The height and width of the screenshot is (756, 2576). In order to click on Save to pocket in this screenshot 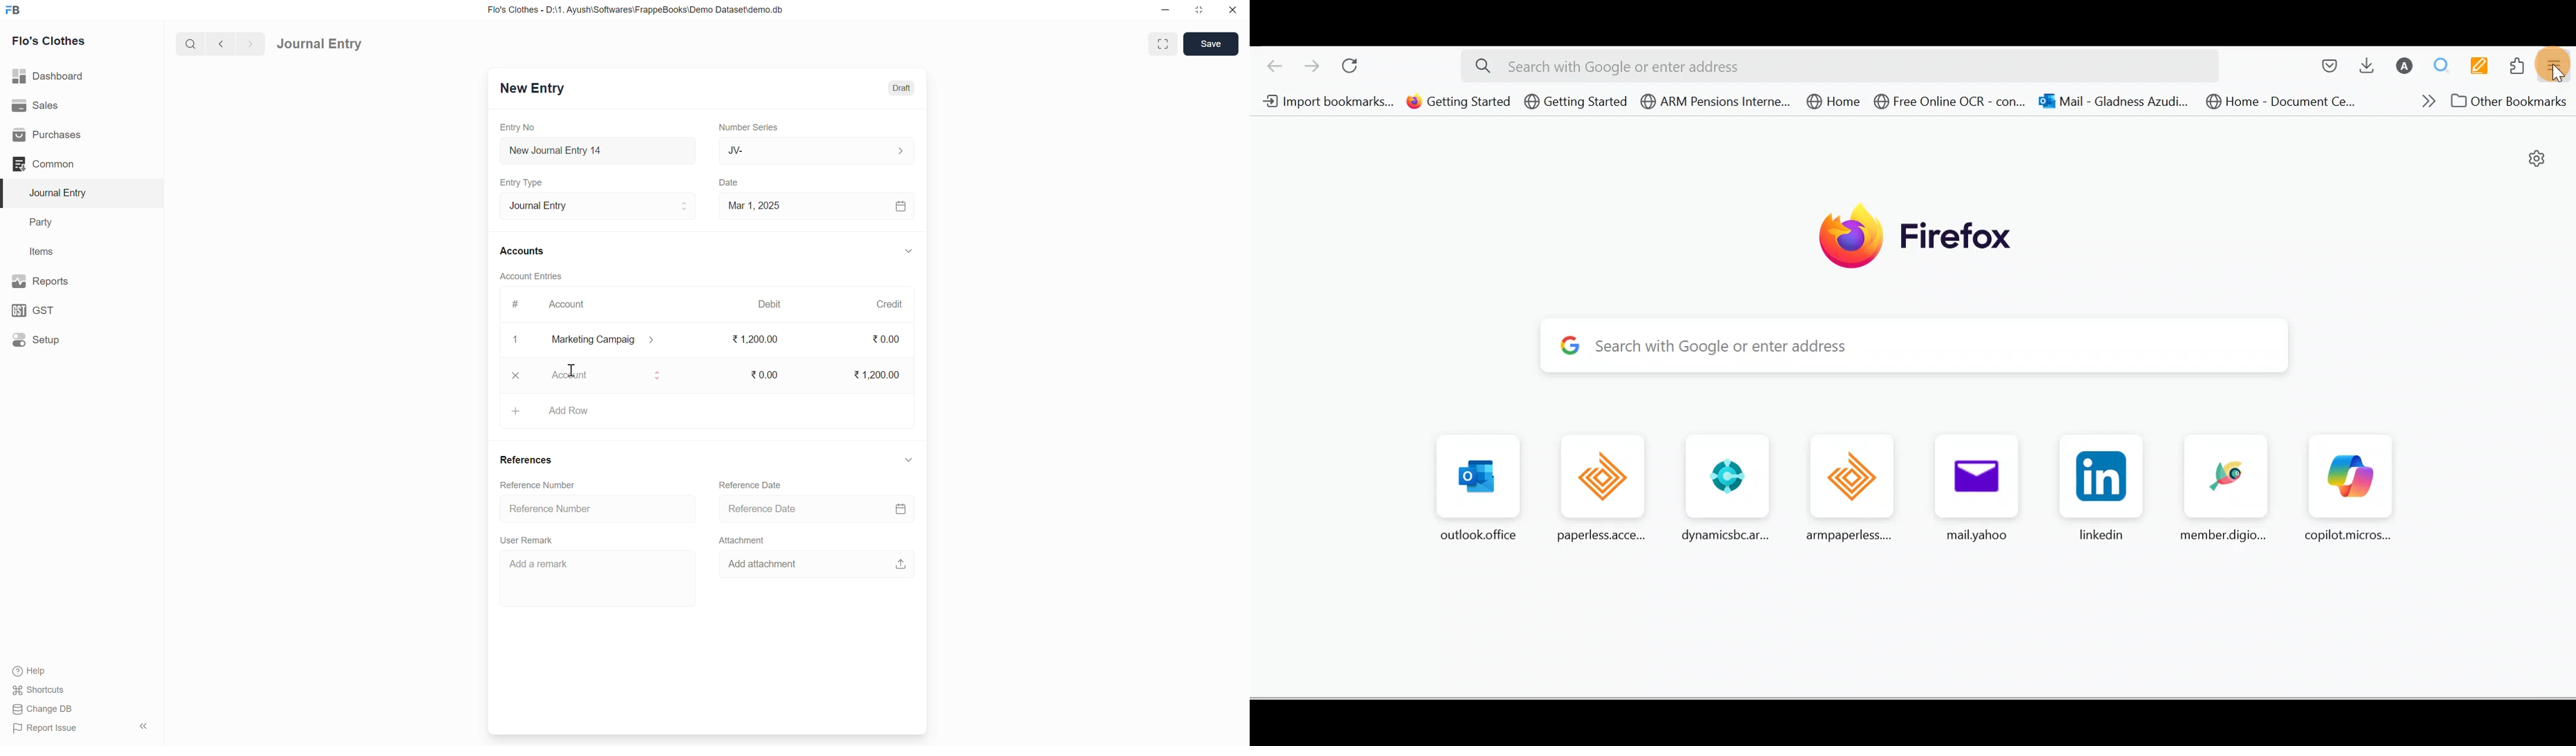, I will do `click(2325, 66)`.